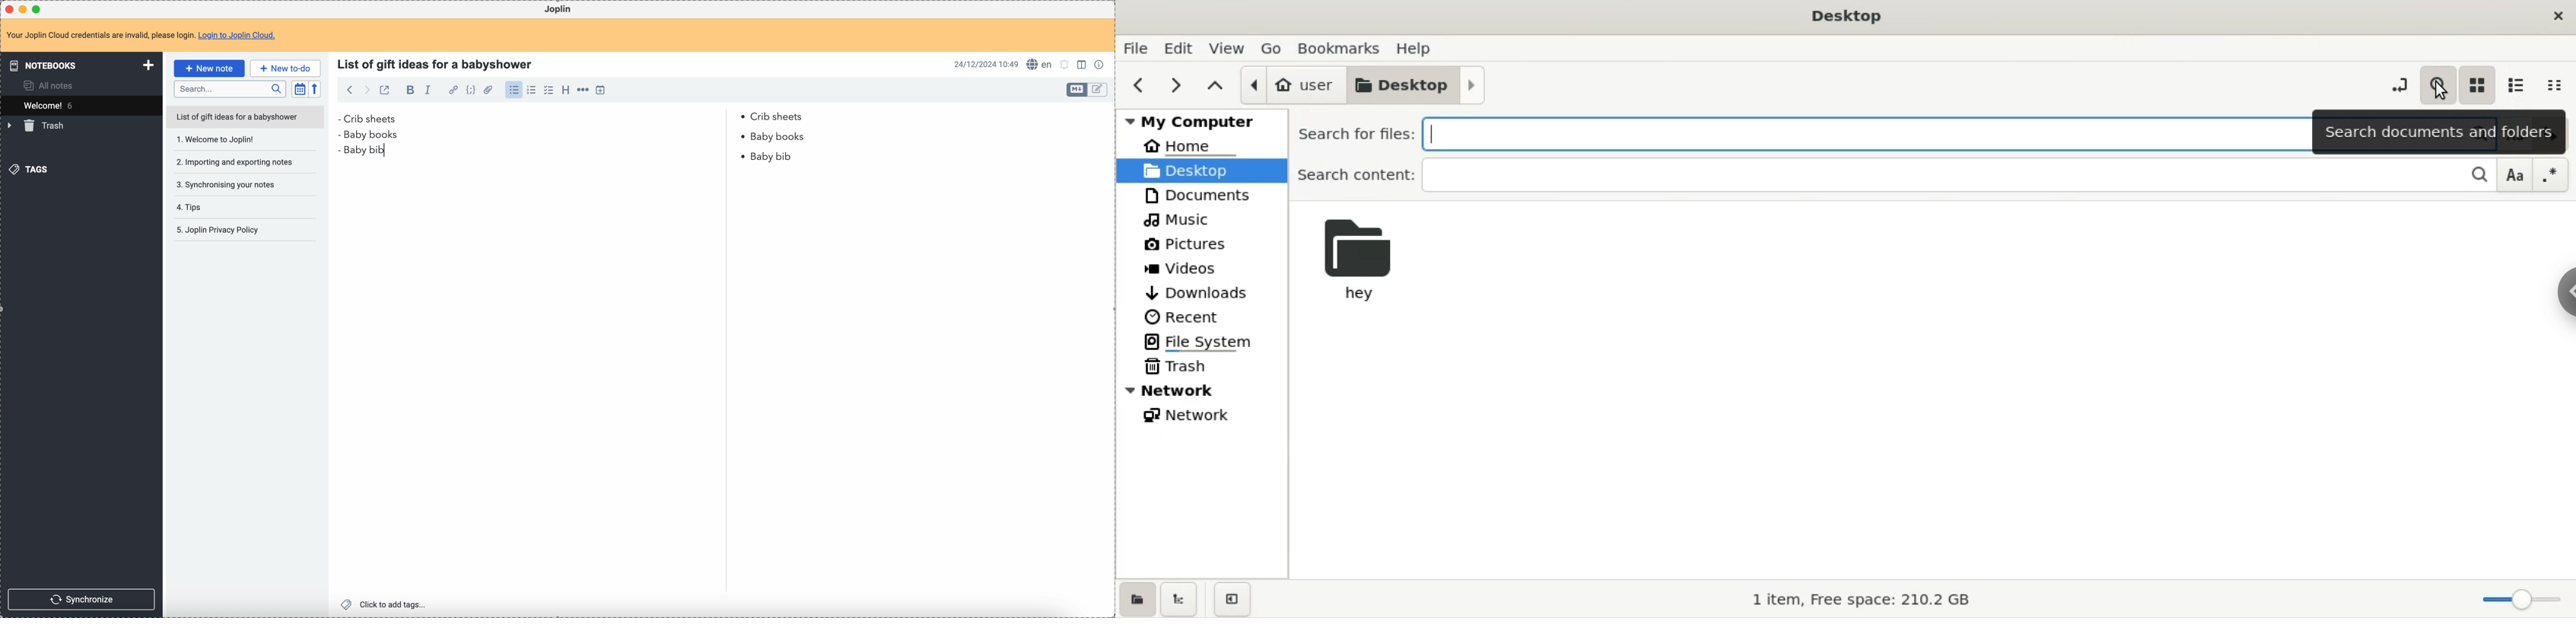 This screenshot has height=644, width=2576. Describe the element at coordinates (549, 90) in the screenshot. I see `checklist` at that location.